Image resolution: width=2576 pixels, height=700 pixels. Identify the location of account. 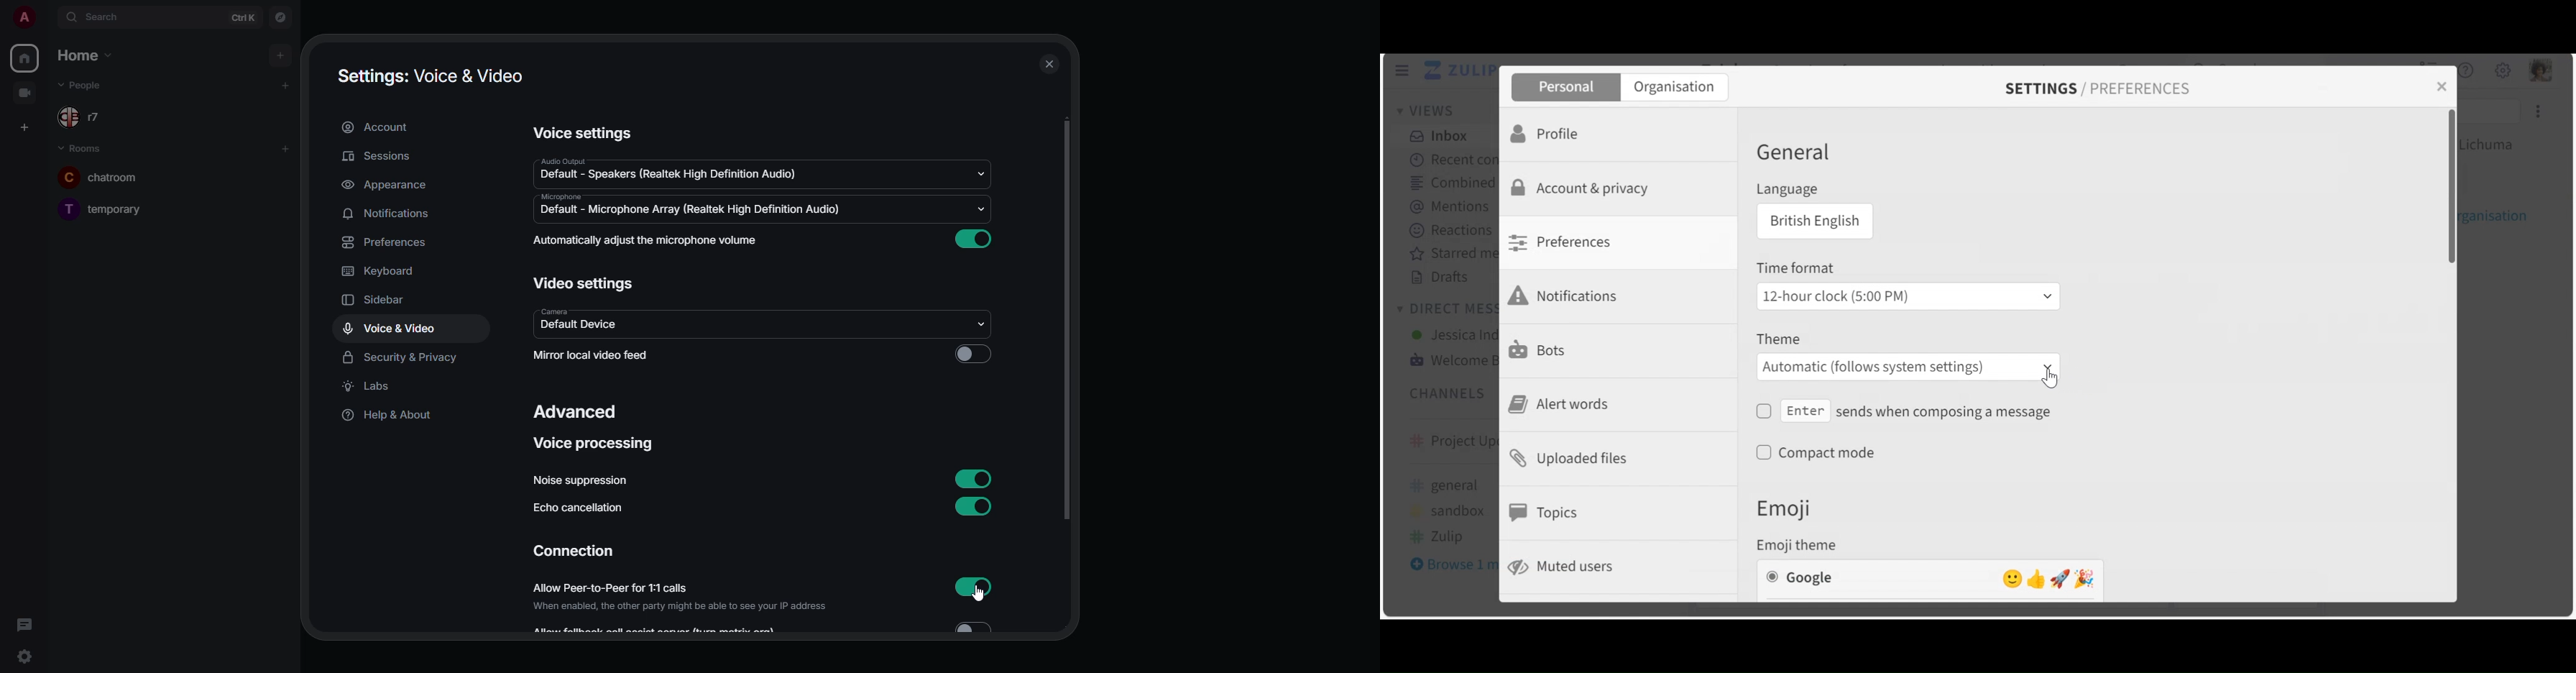
(376, 128).